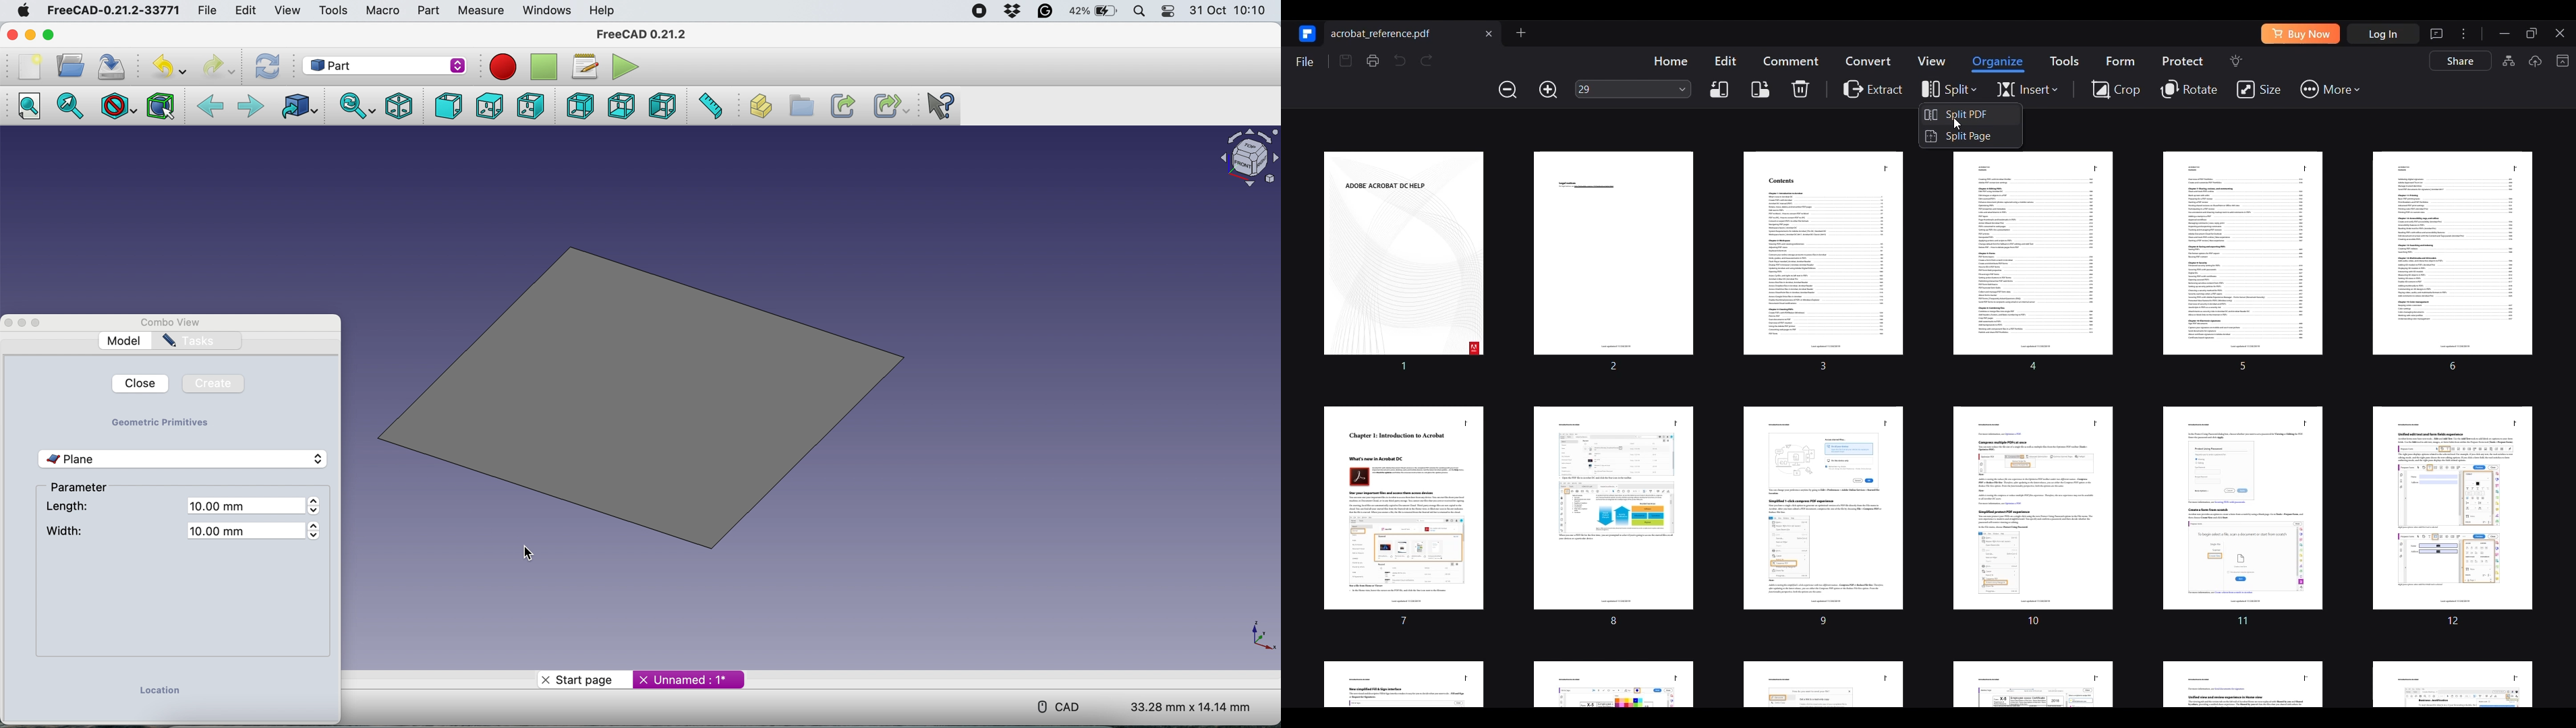 This screenshot has width=2576, height=728. Describe the element at coordinates (116, 106) in the screenshot. I see `Draw style` at that location.